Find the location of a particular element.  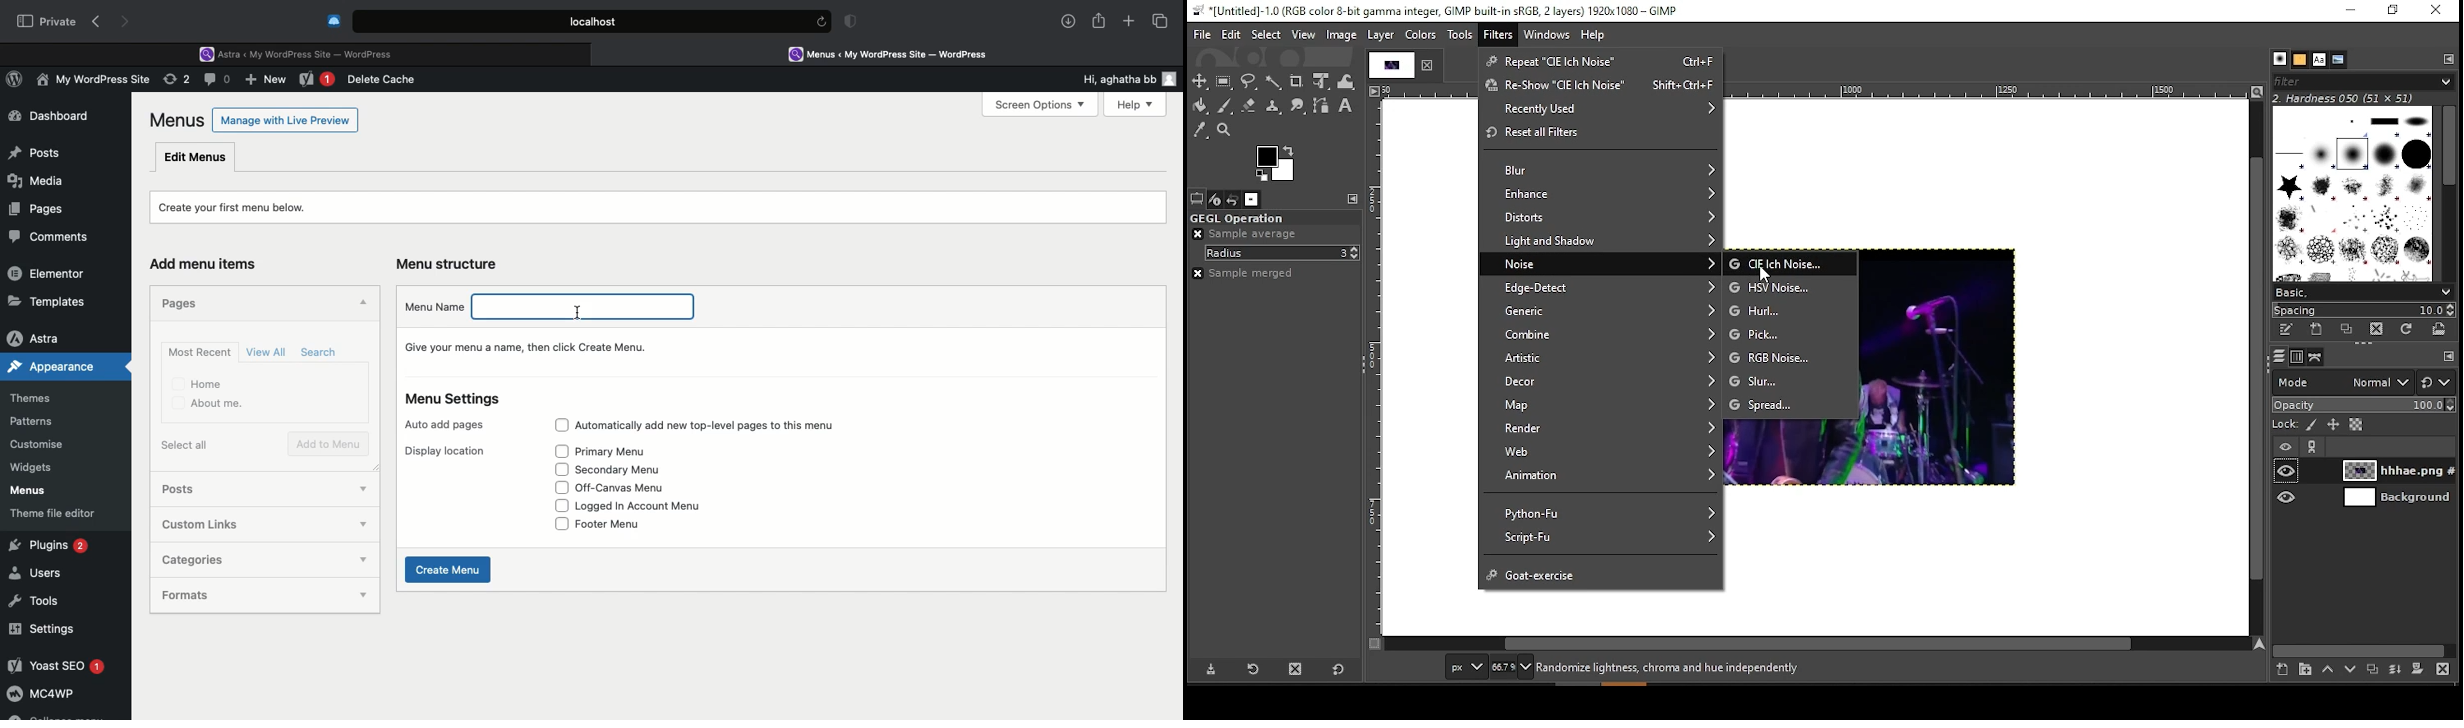

Posts is located at coordinates (194, 491).